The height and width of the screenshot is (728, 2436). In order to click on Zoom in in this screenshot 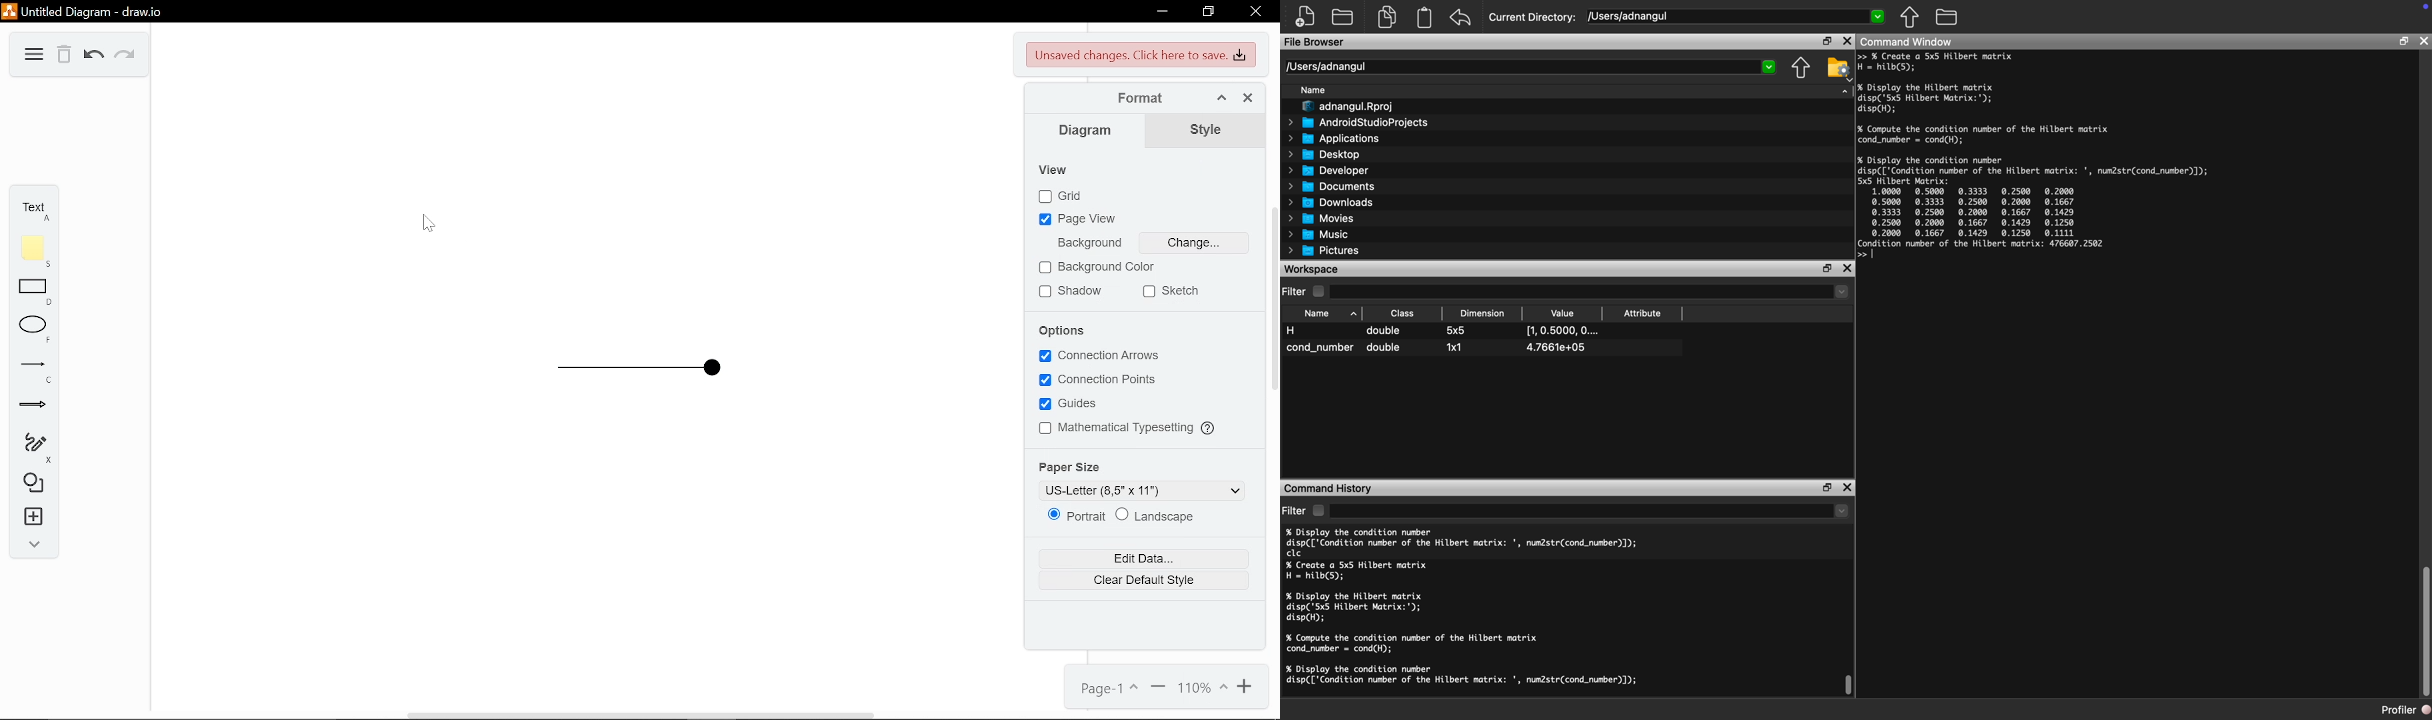, I will do `click(1244, 688)`.